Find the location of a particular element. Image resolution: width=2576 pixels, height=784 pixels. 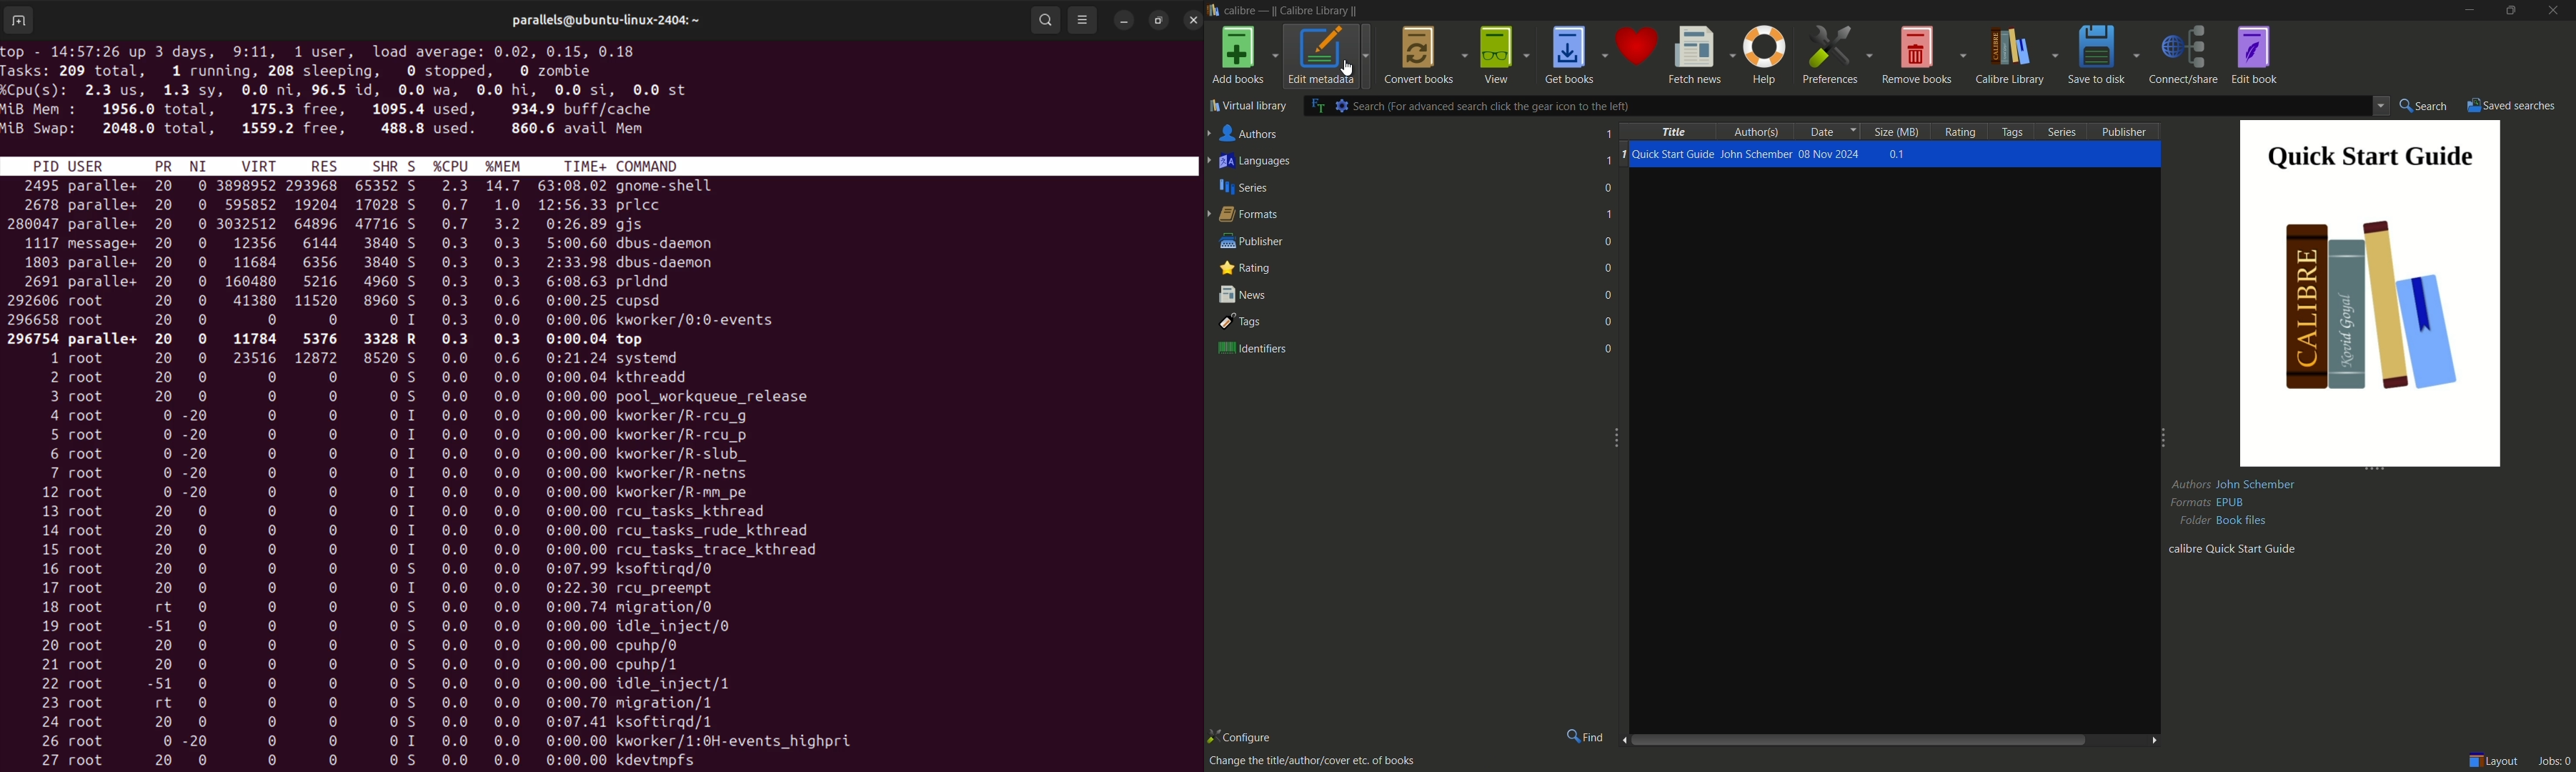

preferences is located at coordinates (1836, 55).